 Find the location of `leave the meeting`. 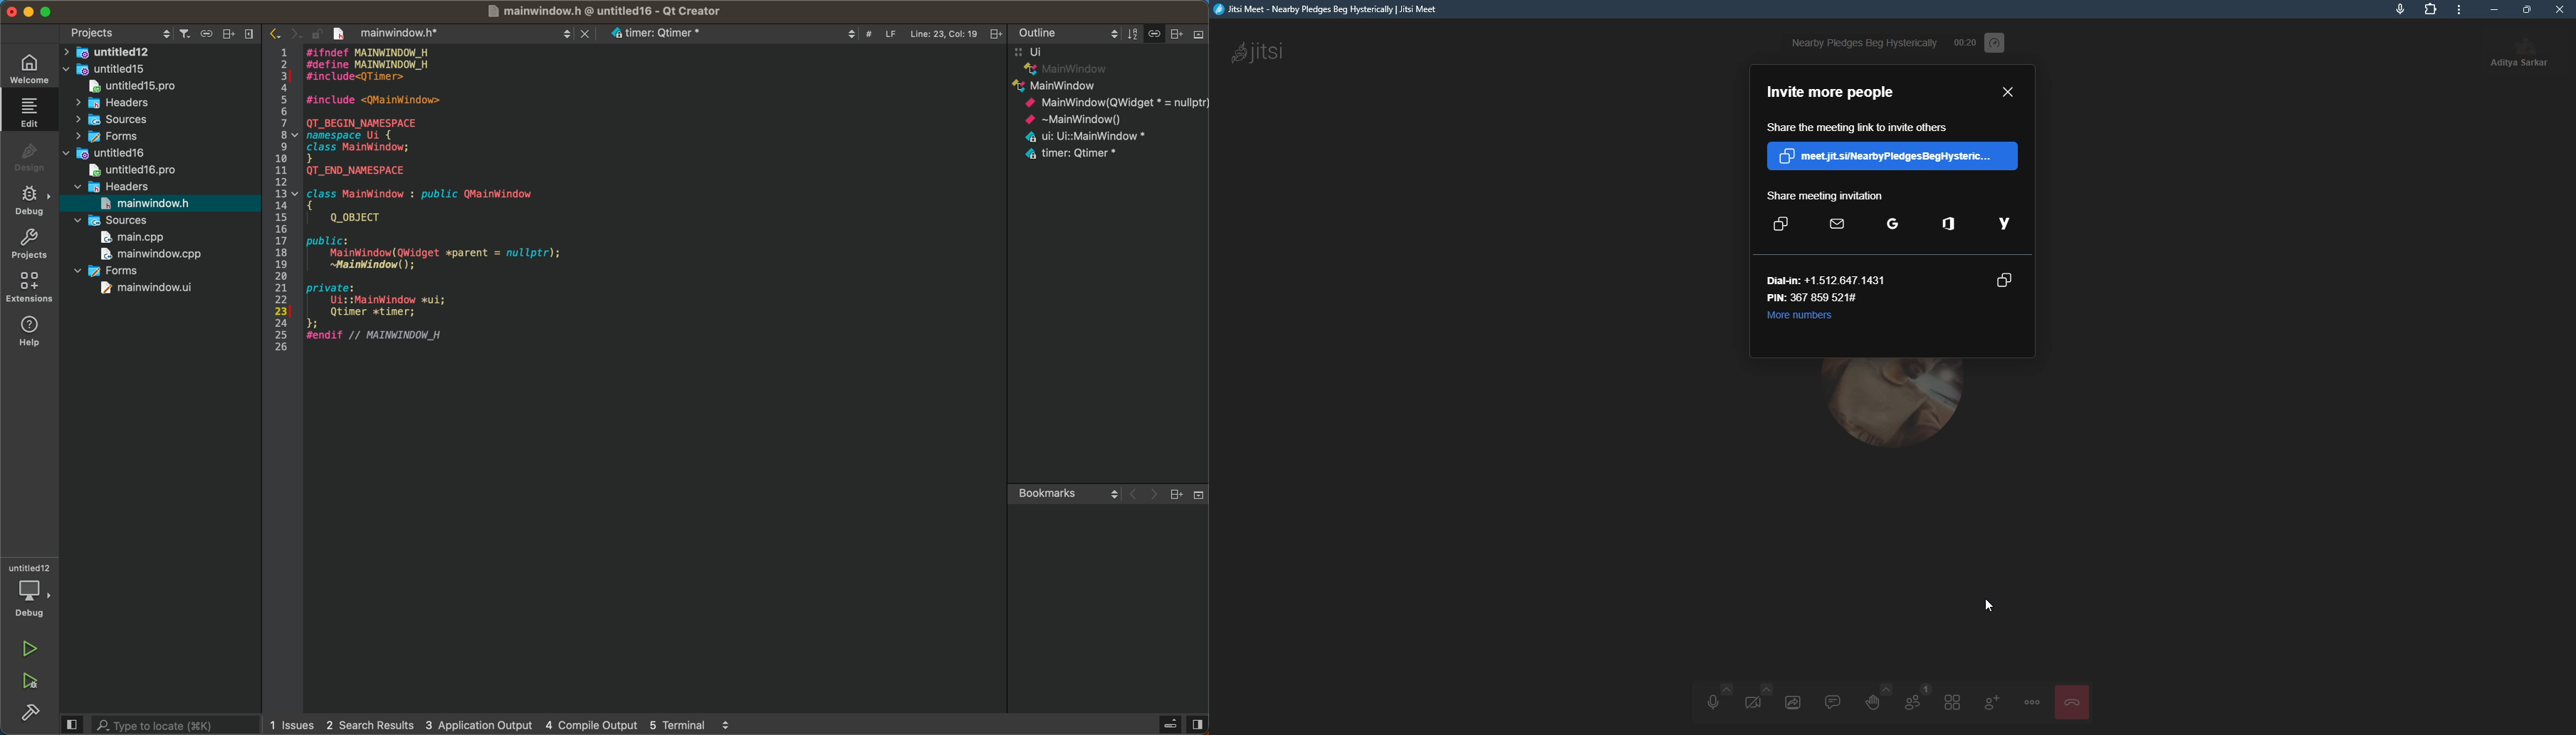

leave the meeting is located at coordinates (2073, 702).